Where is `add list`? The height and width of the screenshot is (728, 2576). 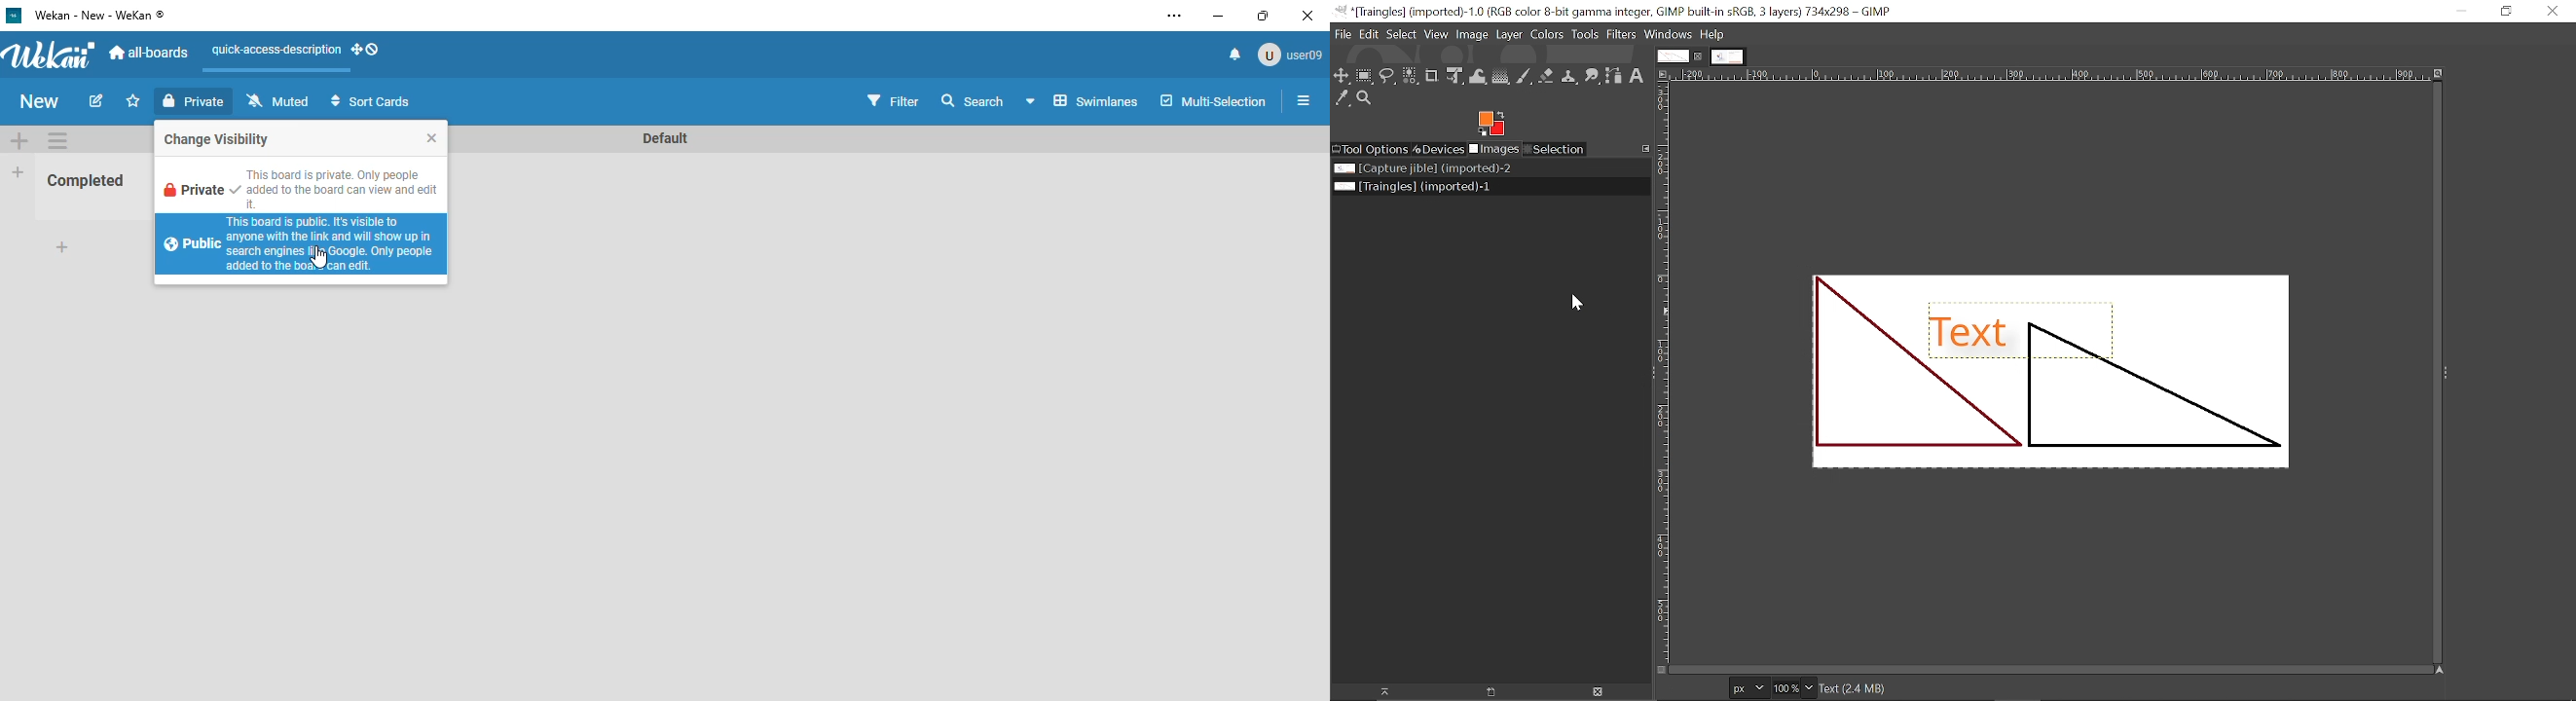
add list is located at coordinates (18, 172).